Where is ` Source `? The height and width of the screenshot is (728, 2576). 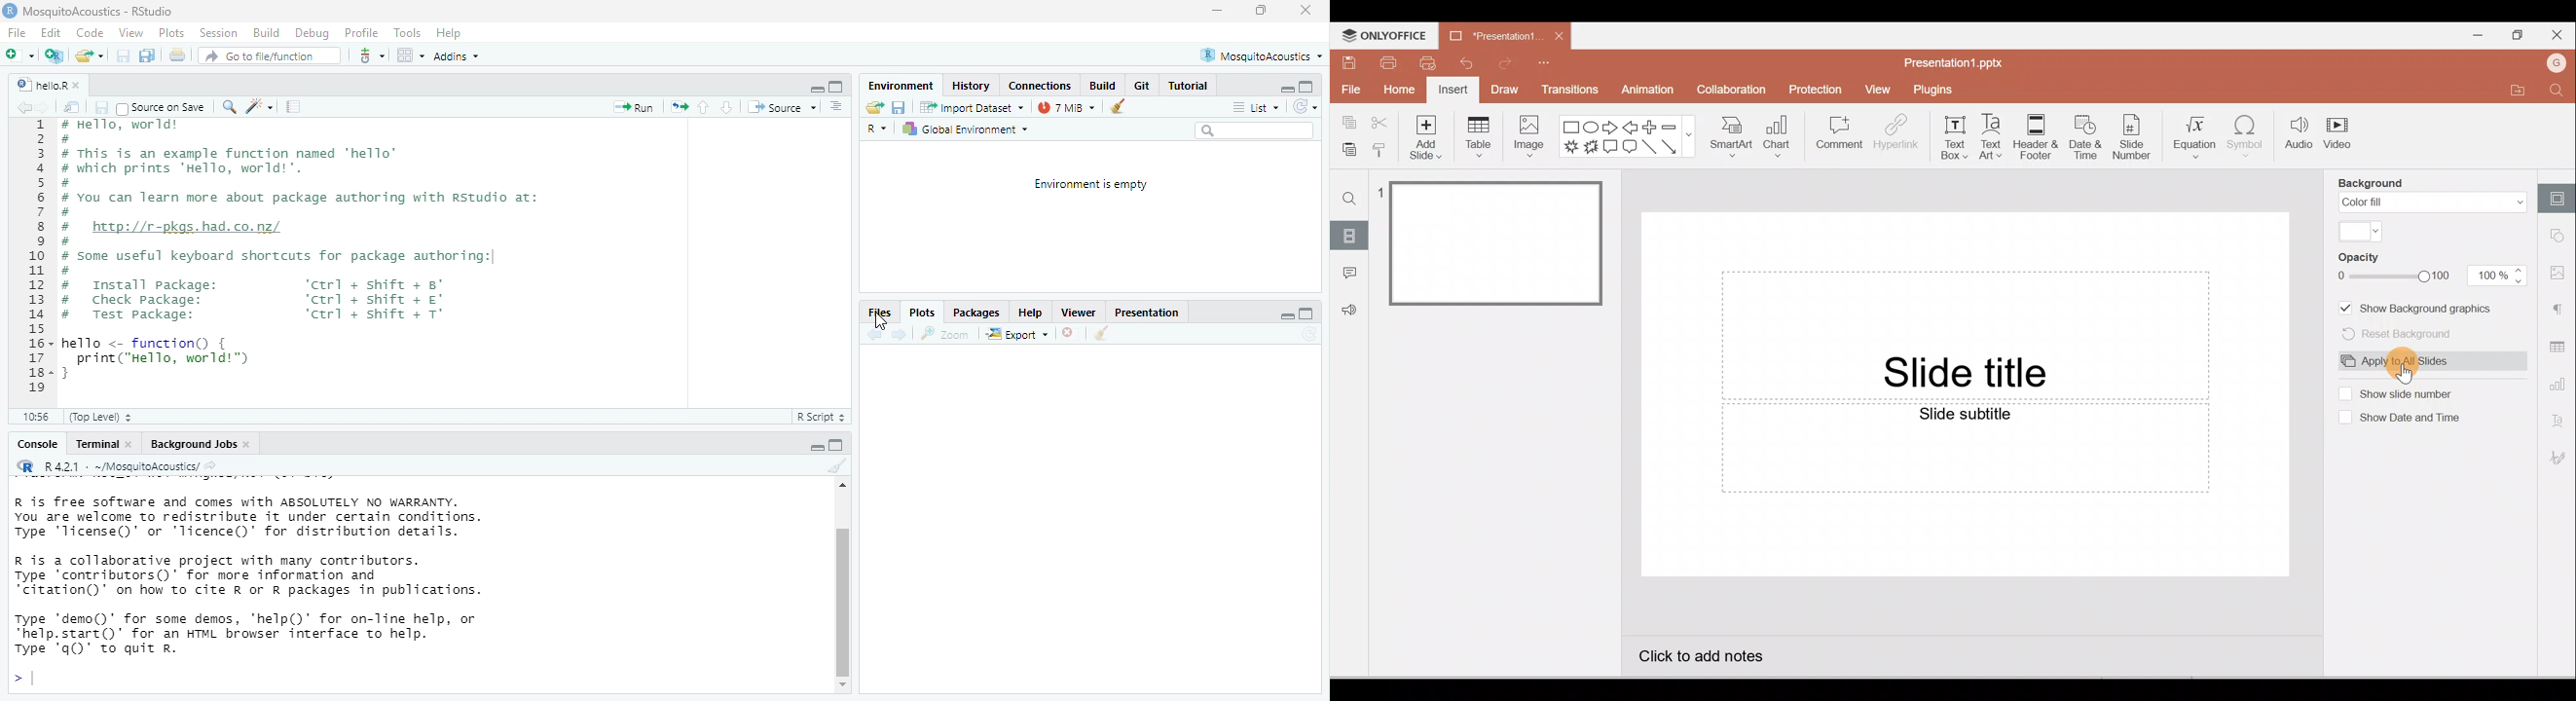  Source  is located at coordinates (782, 109).